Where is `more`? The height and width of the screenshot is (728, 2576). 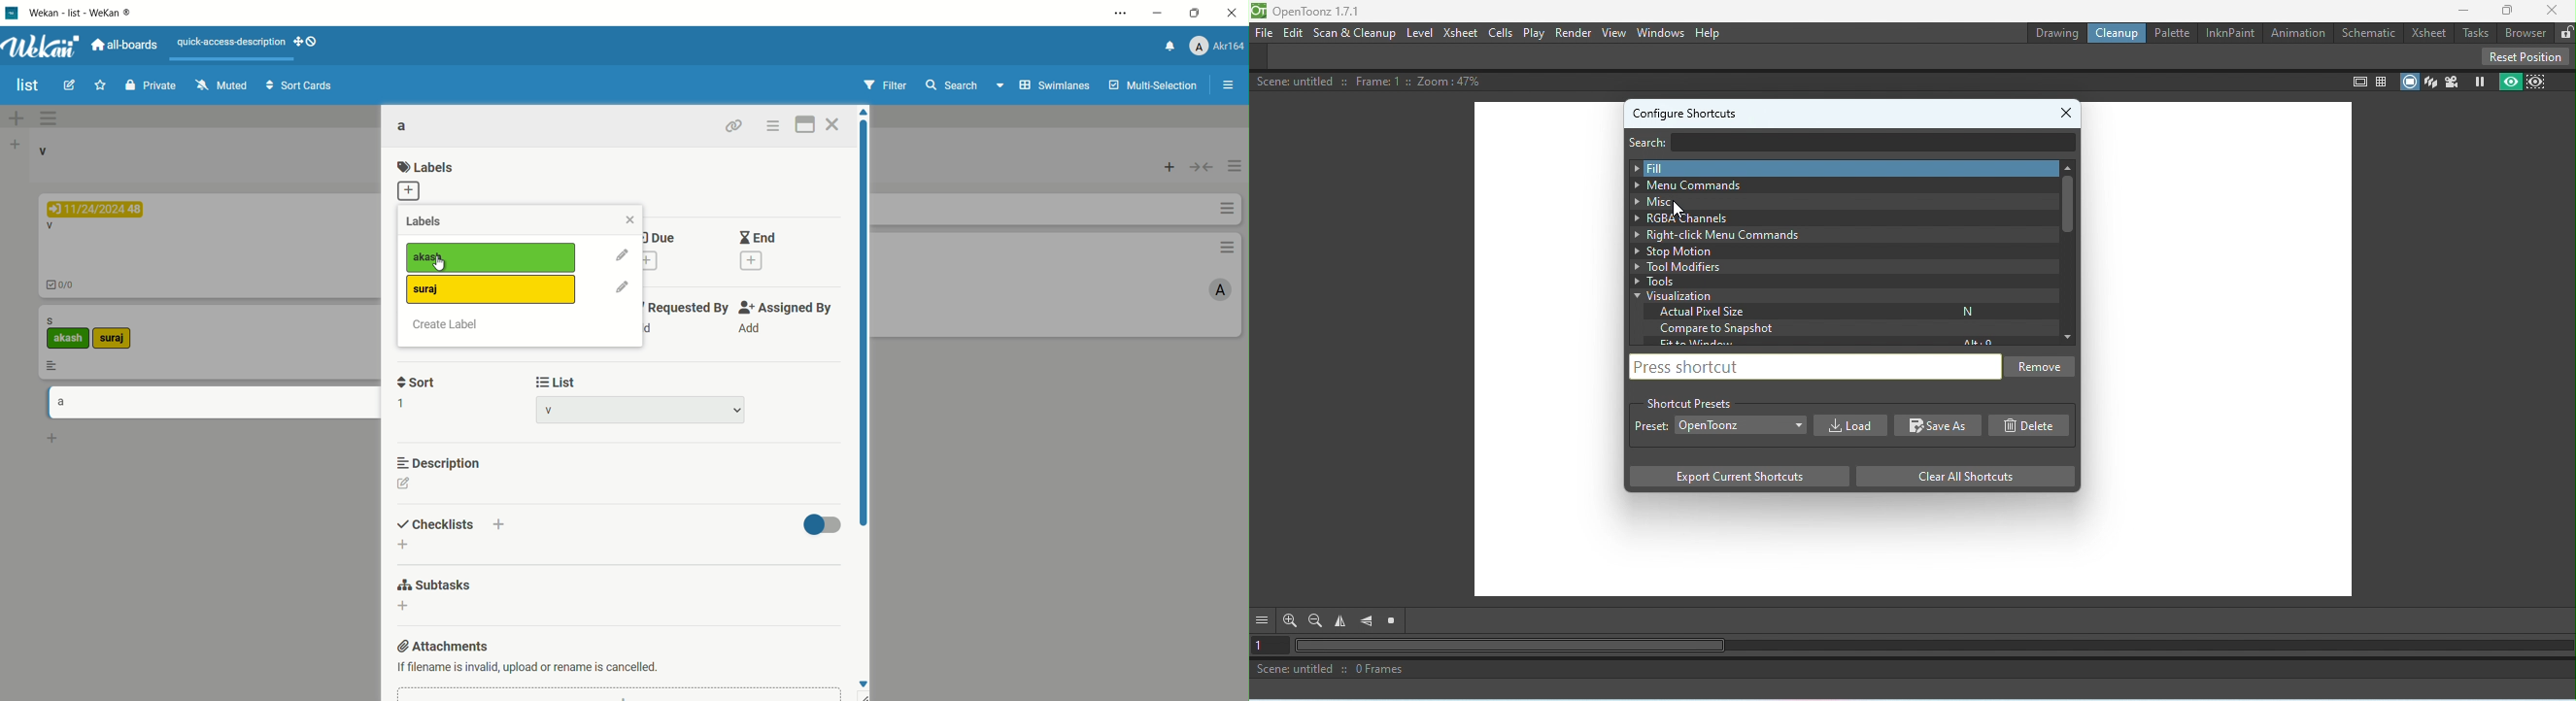 more is located at coordinates (55, 365).